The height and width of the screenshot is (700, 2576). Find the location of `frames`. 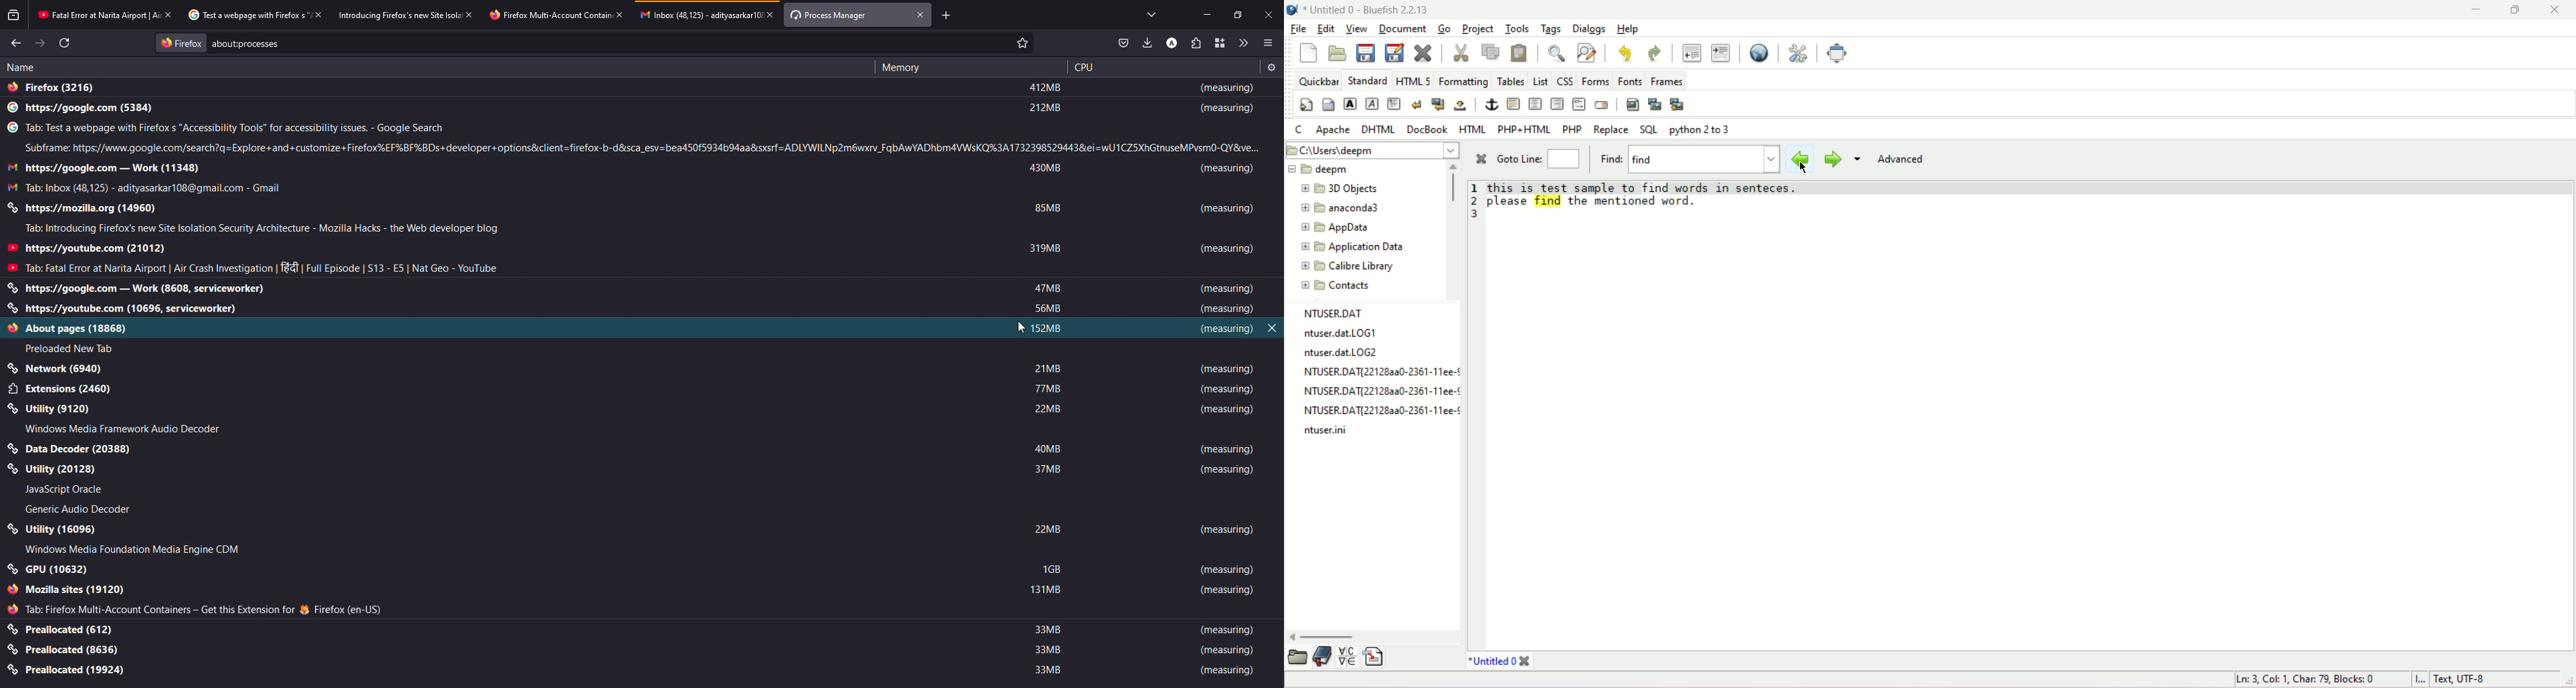

frames is located at coordinates (1668, 80).